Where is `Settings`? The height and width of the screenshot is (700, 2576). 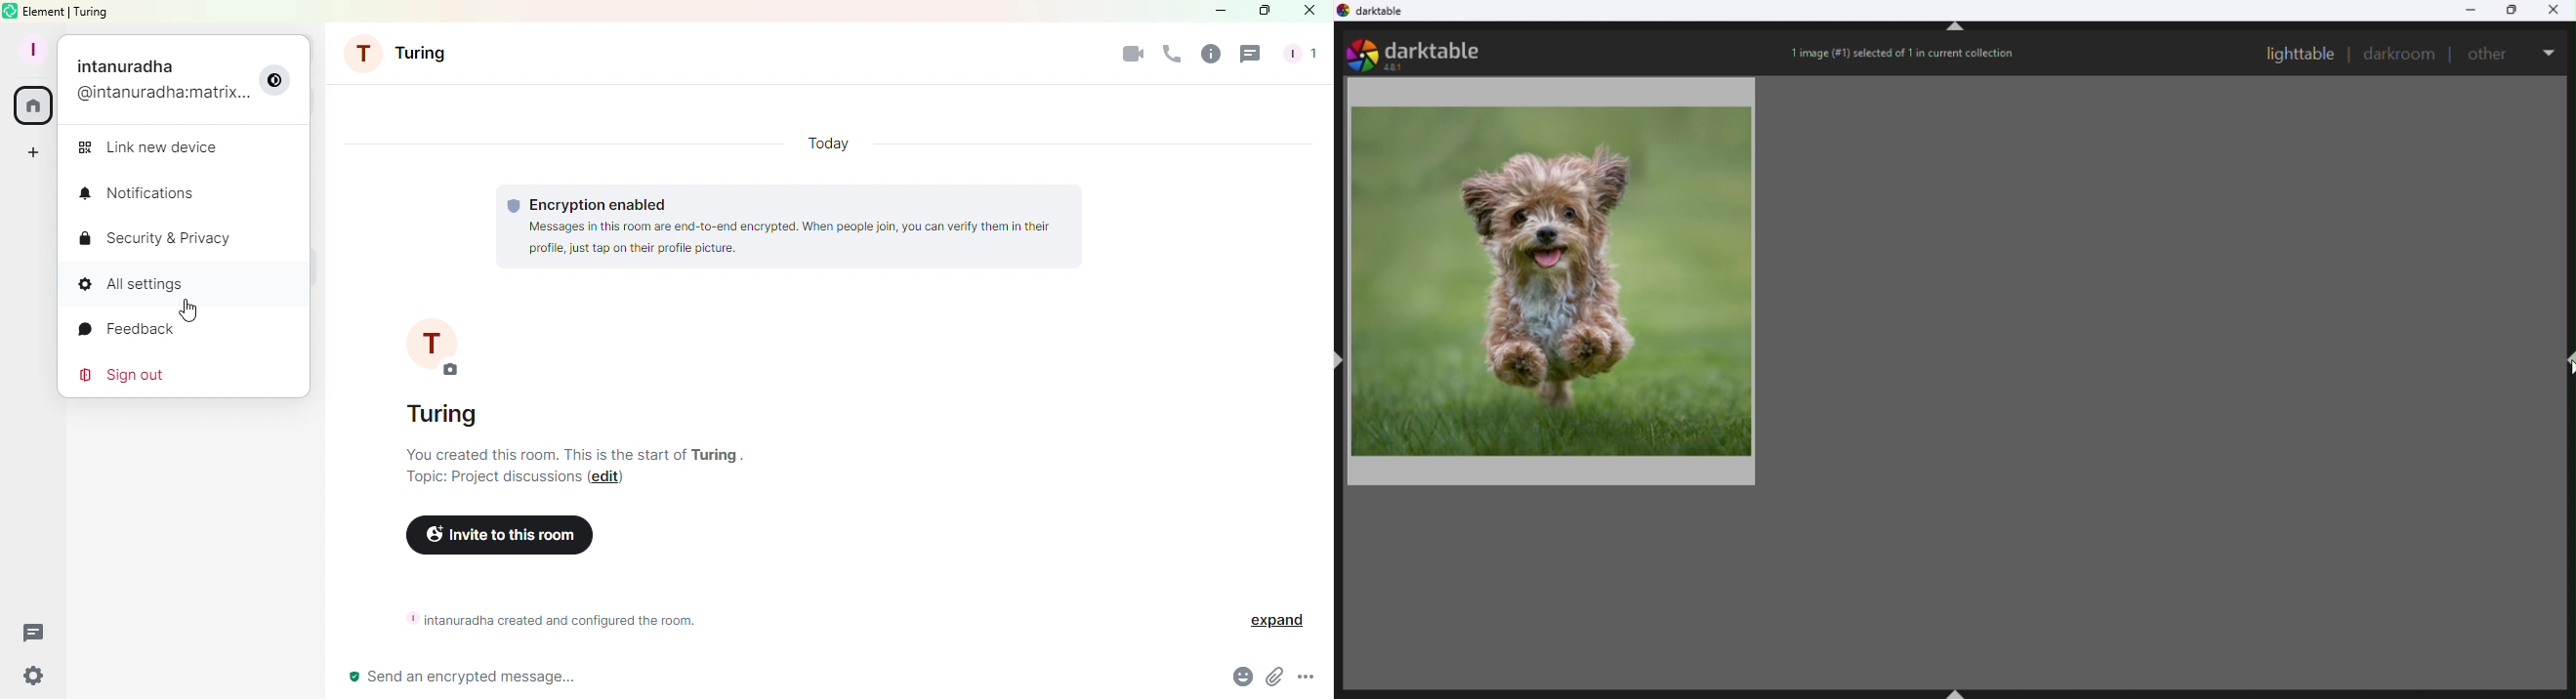 Settings is located at coordinates (34, 674).